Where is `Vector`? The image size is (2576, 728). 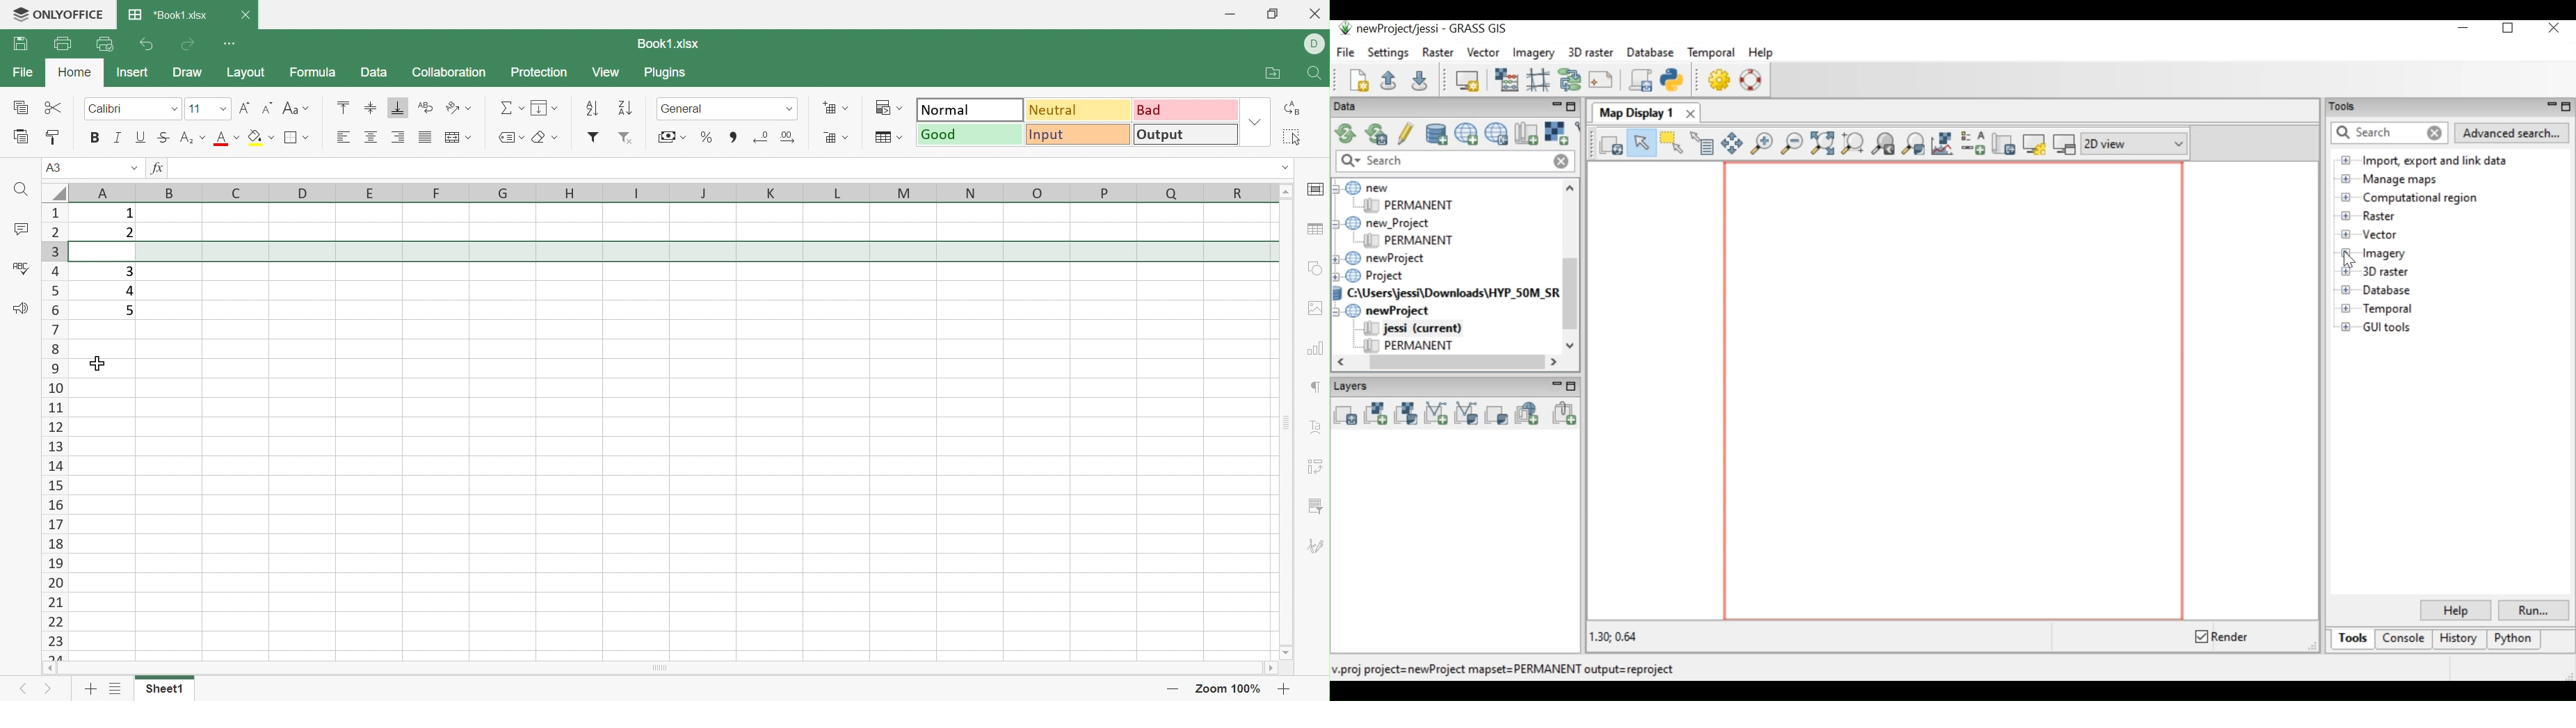 Vector is located at coordinates (1483, 52).